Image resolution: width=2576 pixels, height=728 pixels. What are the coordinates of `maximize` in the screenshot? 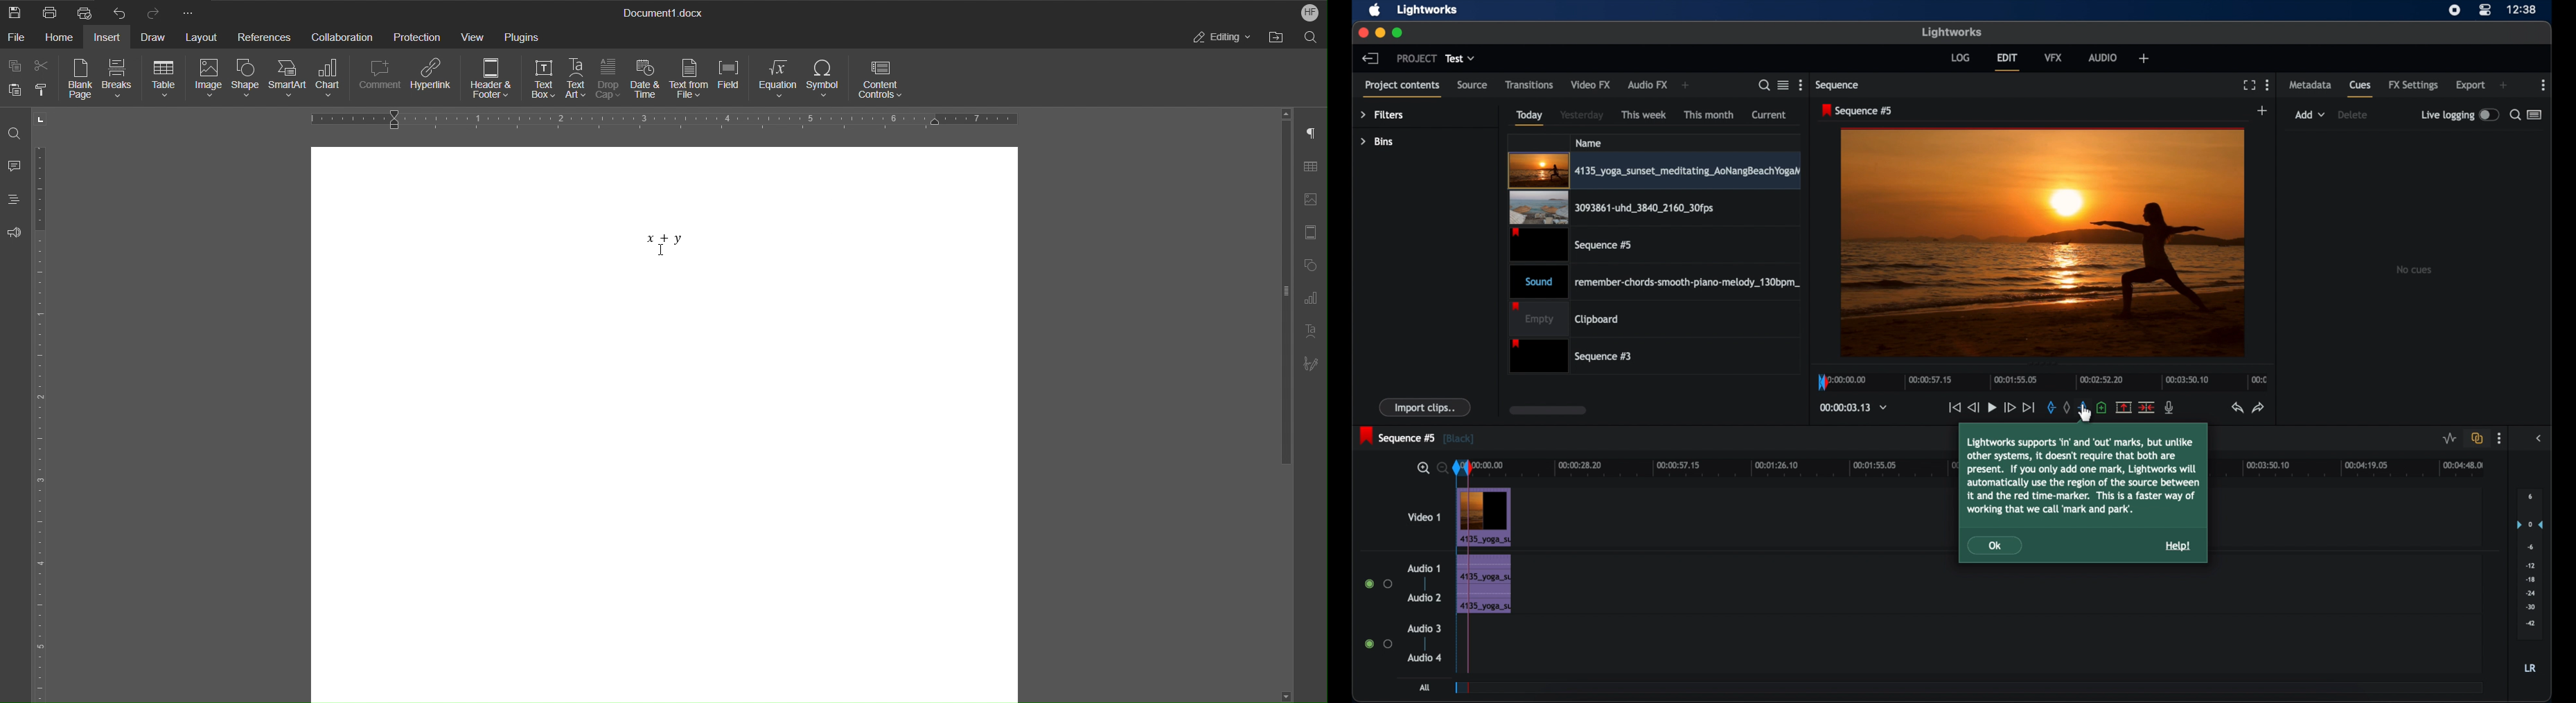 It's located at (1398, 33).